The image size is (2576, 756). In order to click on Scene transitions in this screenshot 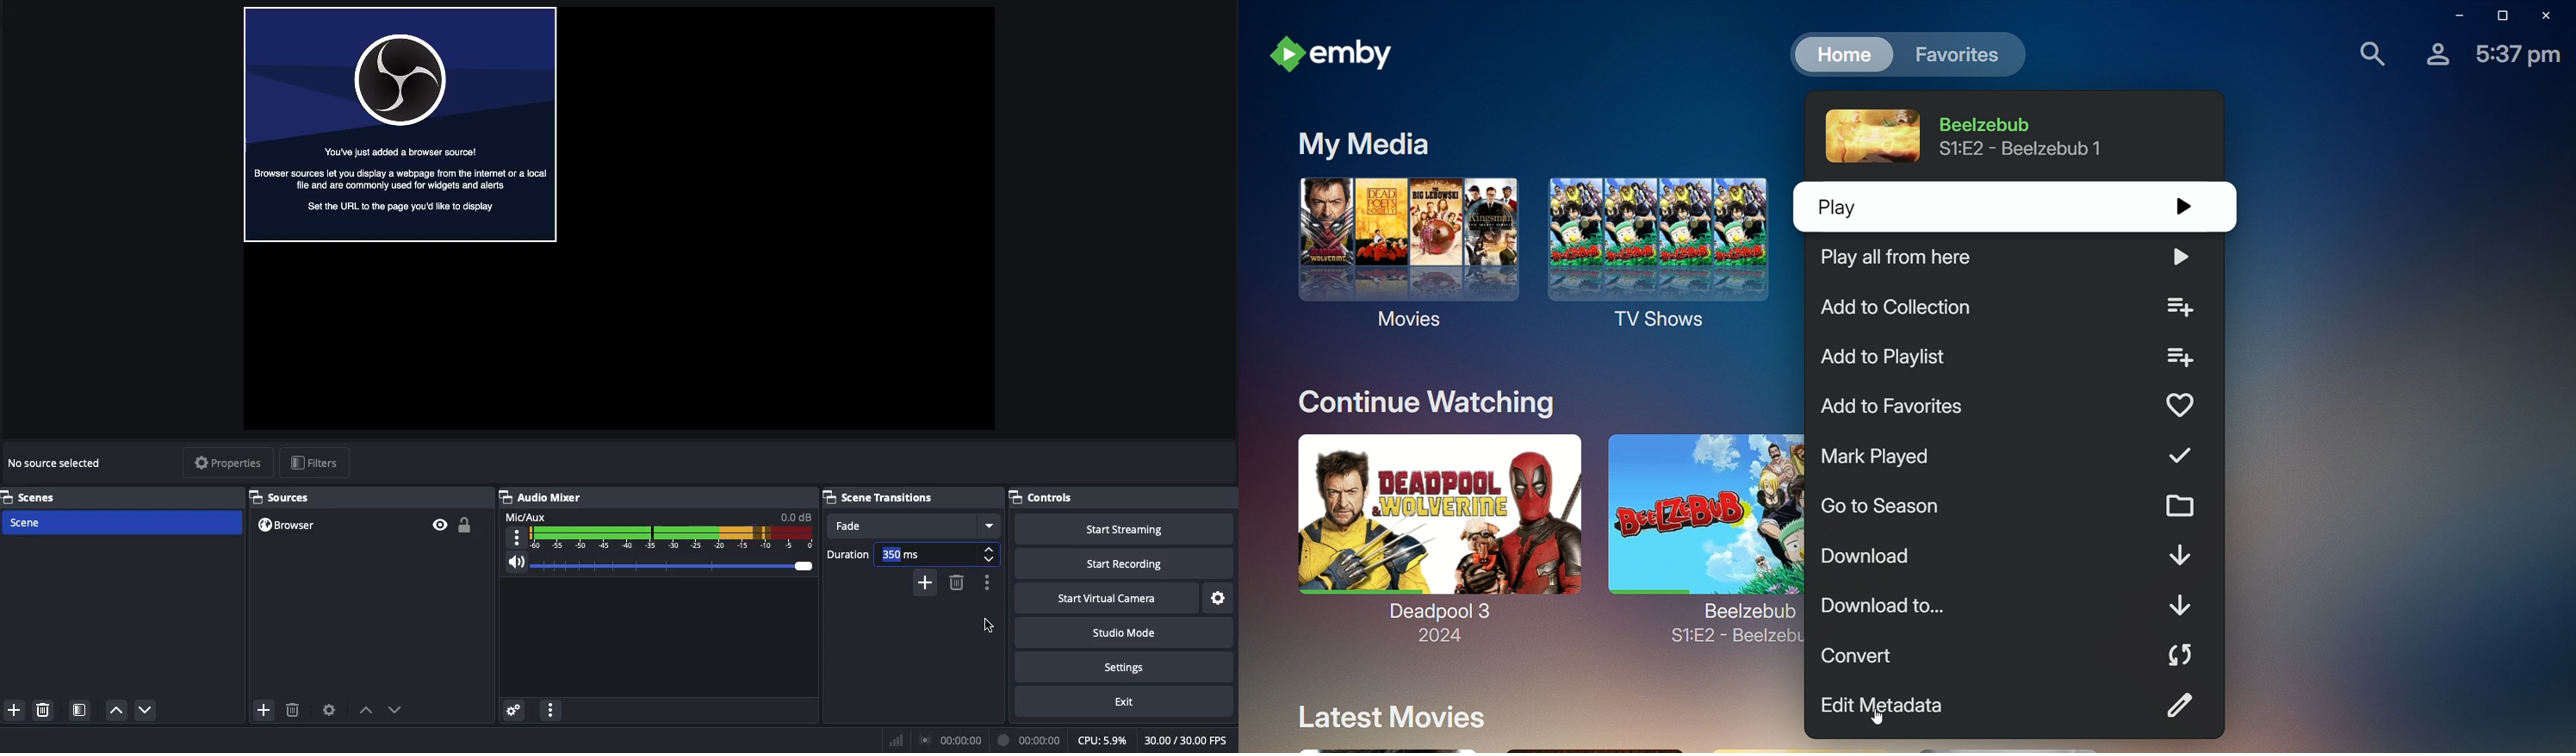, I will do `click(881, 499)`.